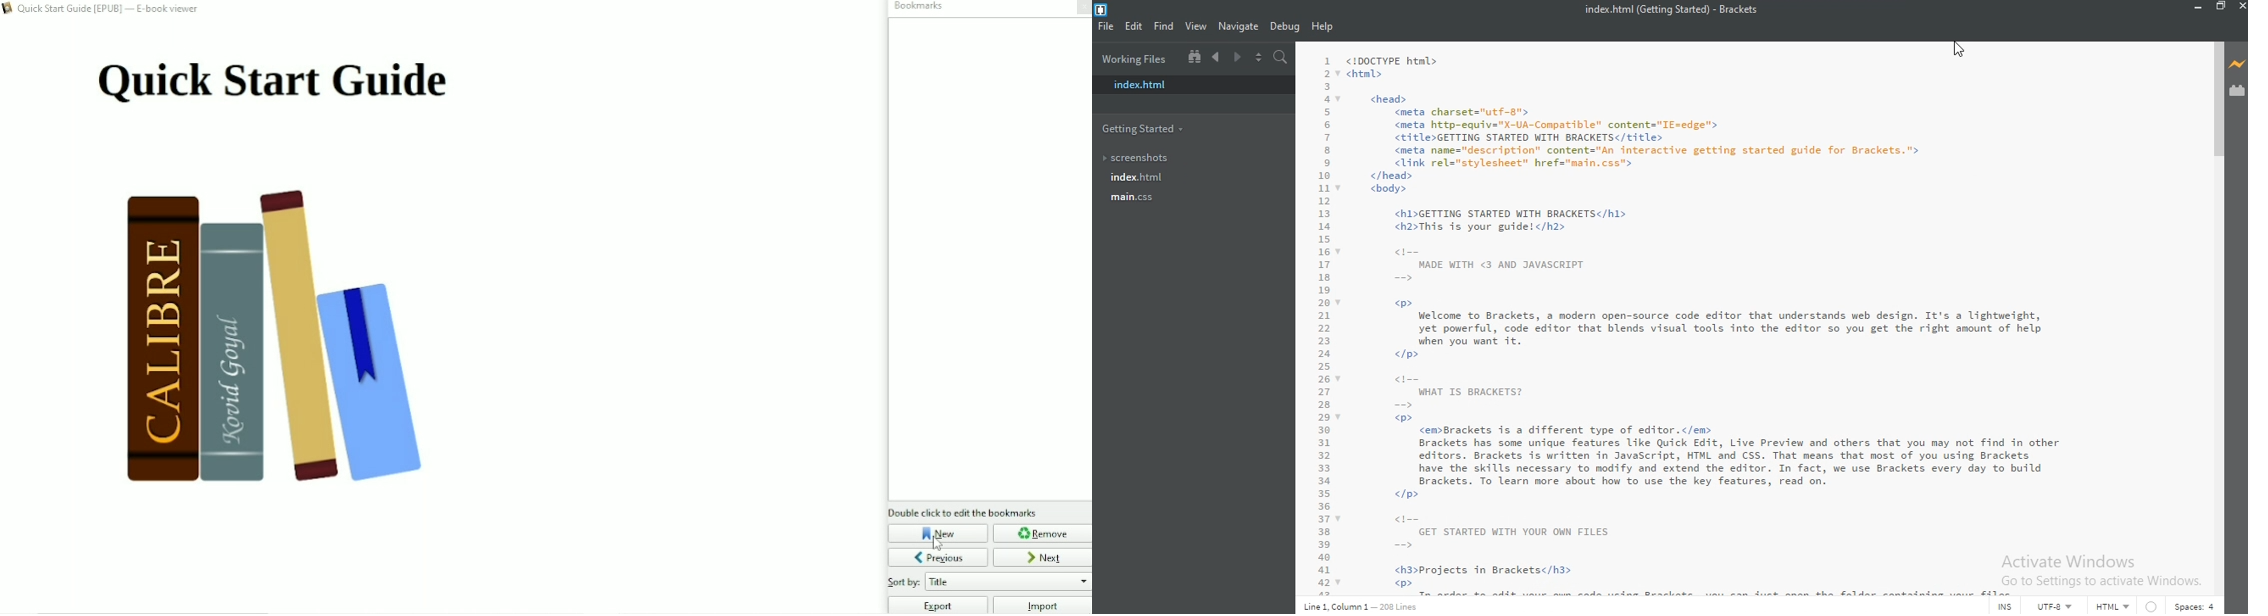 This screenshot has width=2268, height=616. What do you see at coordinates (1143, 130) in the screenshot?
I see `Getting Started ` at bounding box center [1143, 130].